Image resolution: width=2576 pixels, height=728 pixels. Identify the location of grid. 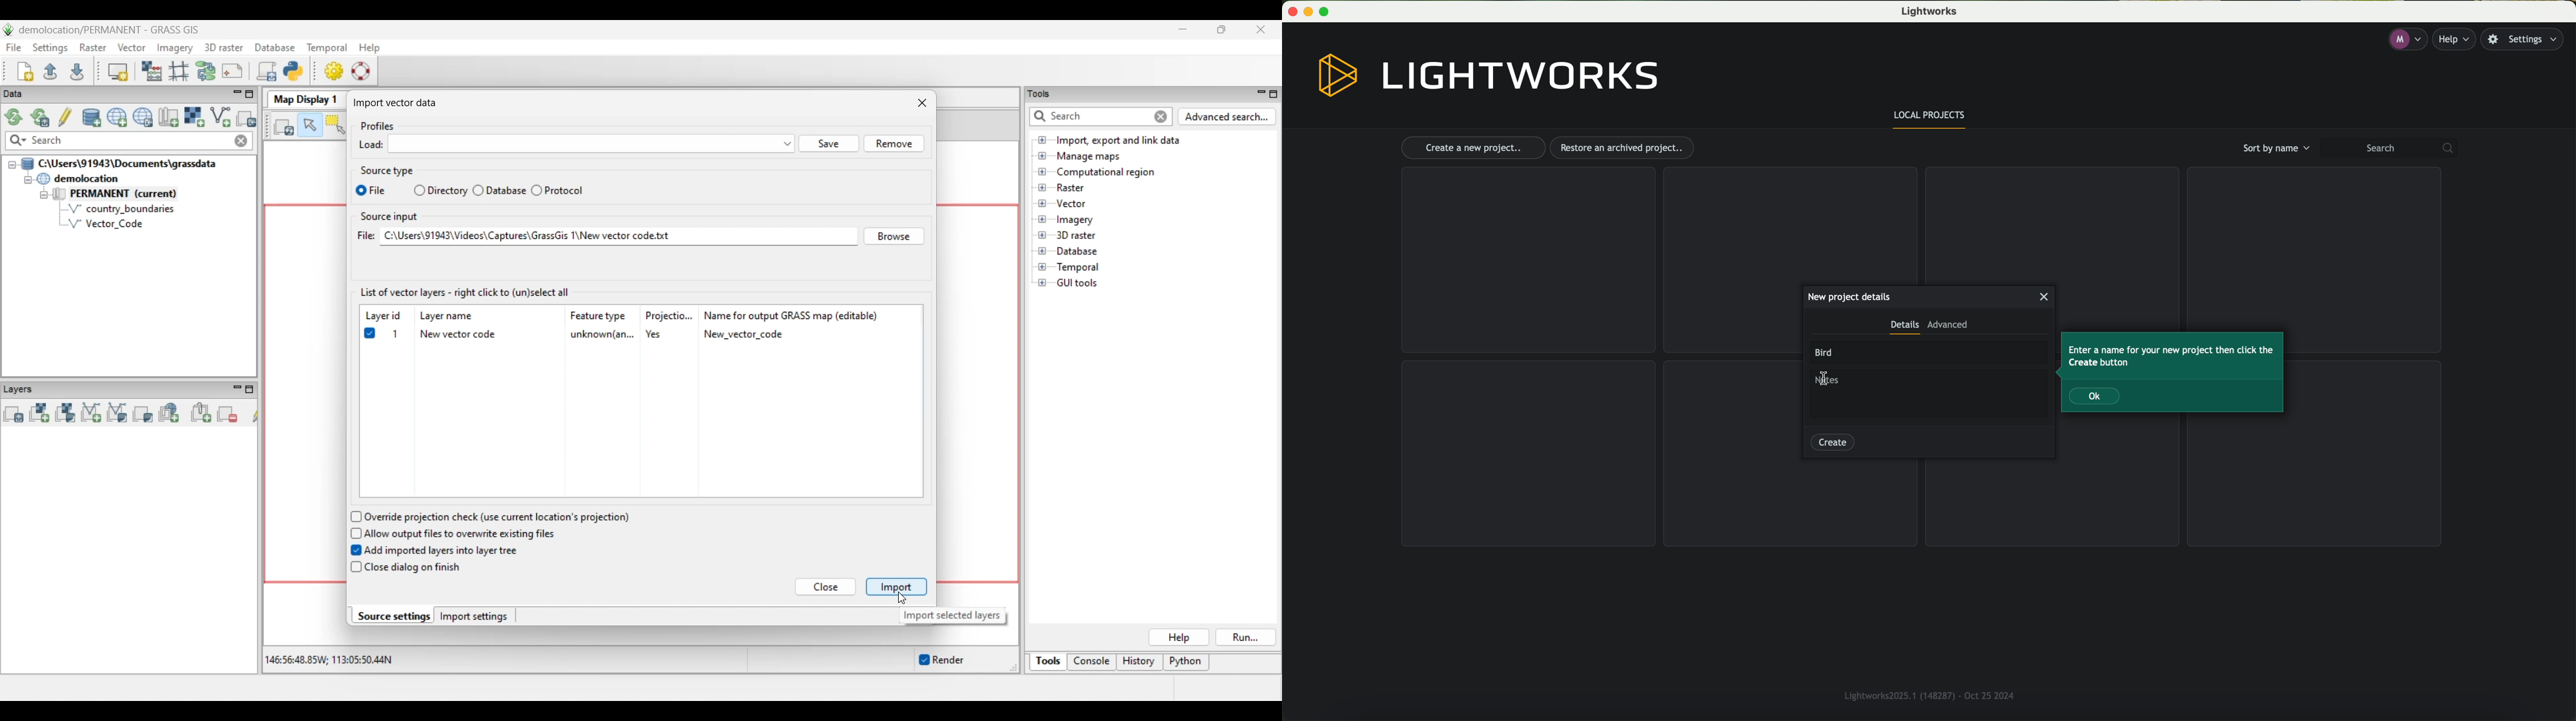
(2054, 501).